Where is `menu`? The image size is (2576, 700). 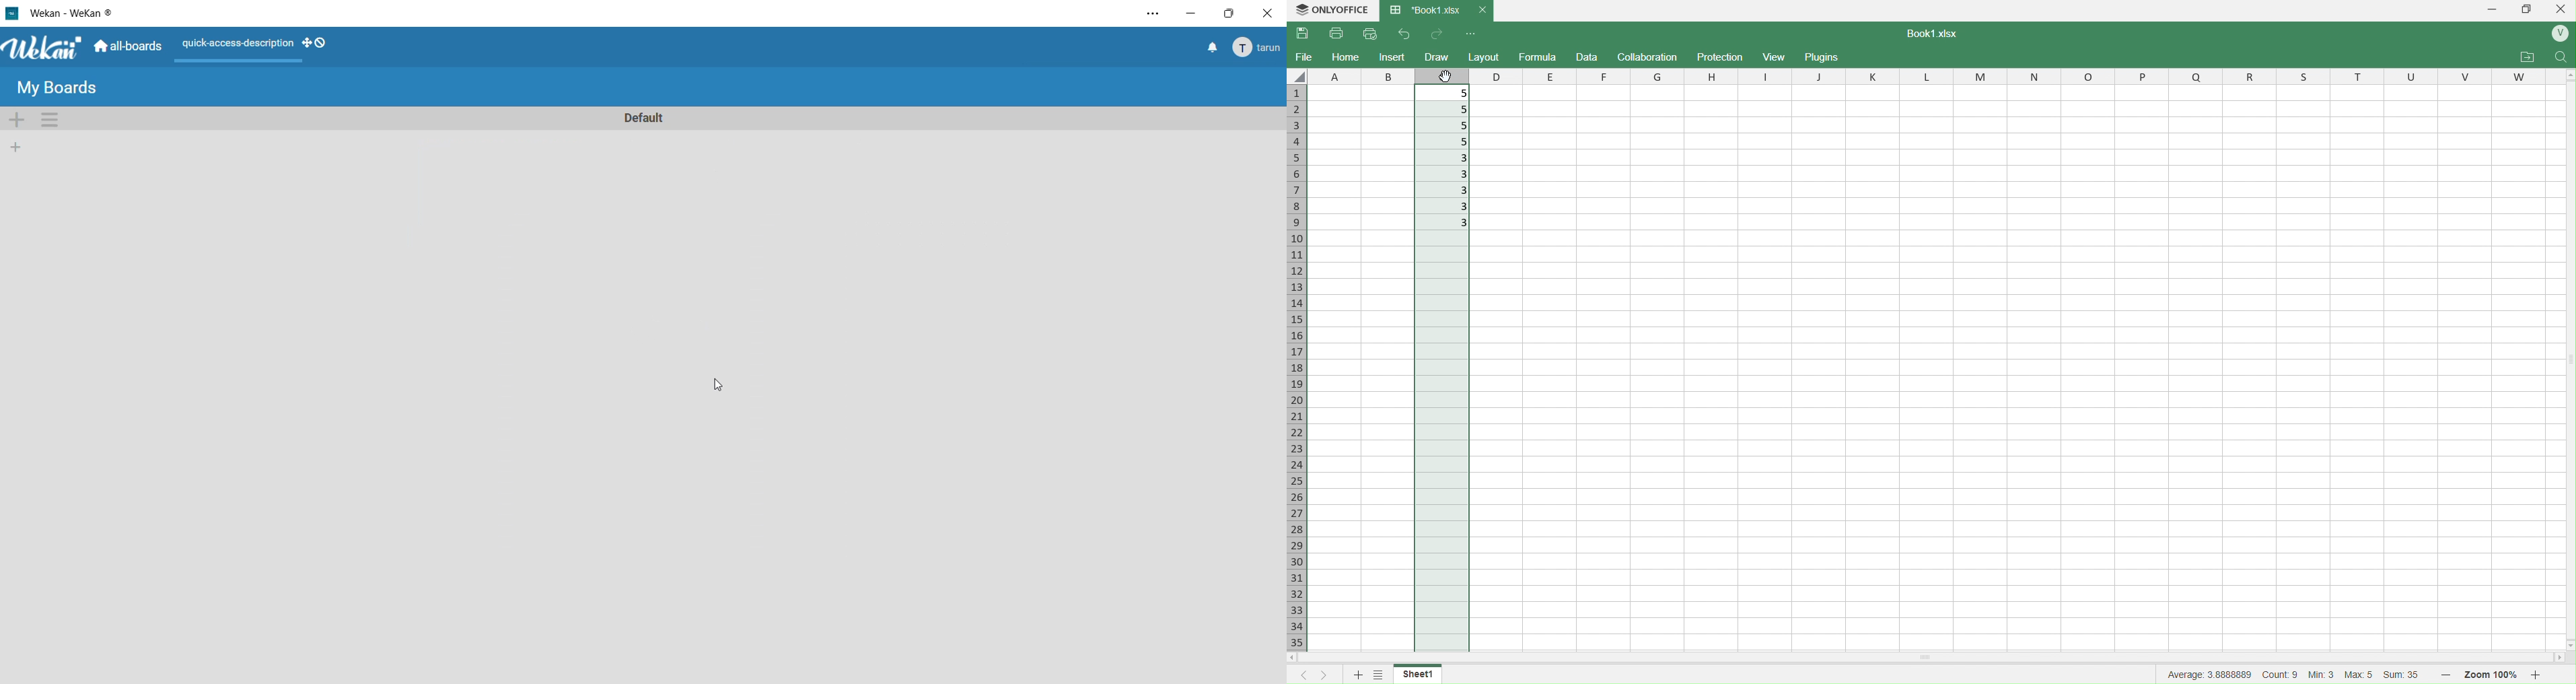
menu is located at coordinates (1255, 48).